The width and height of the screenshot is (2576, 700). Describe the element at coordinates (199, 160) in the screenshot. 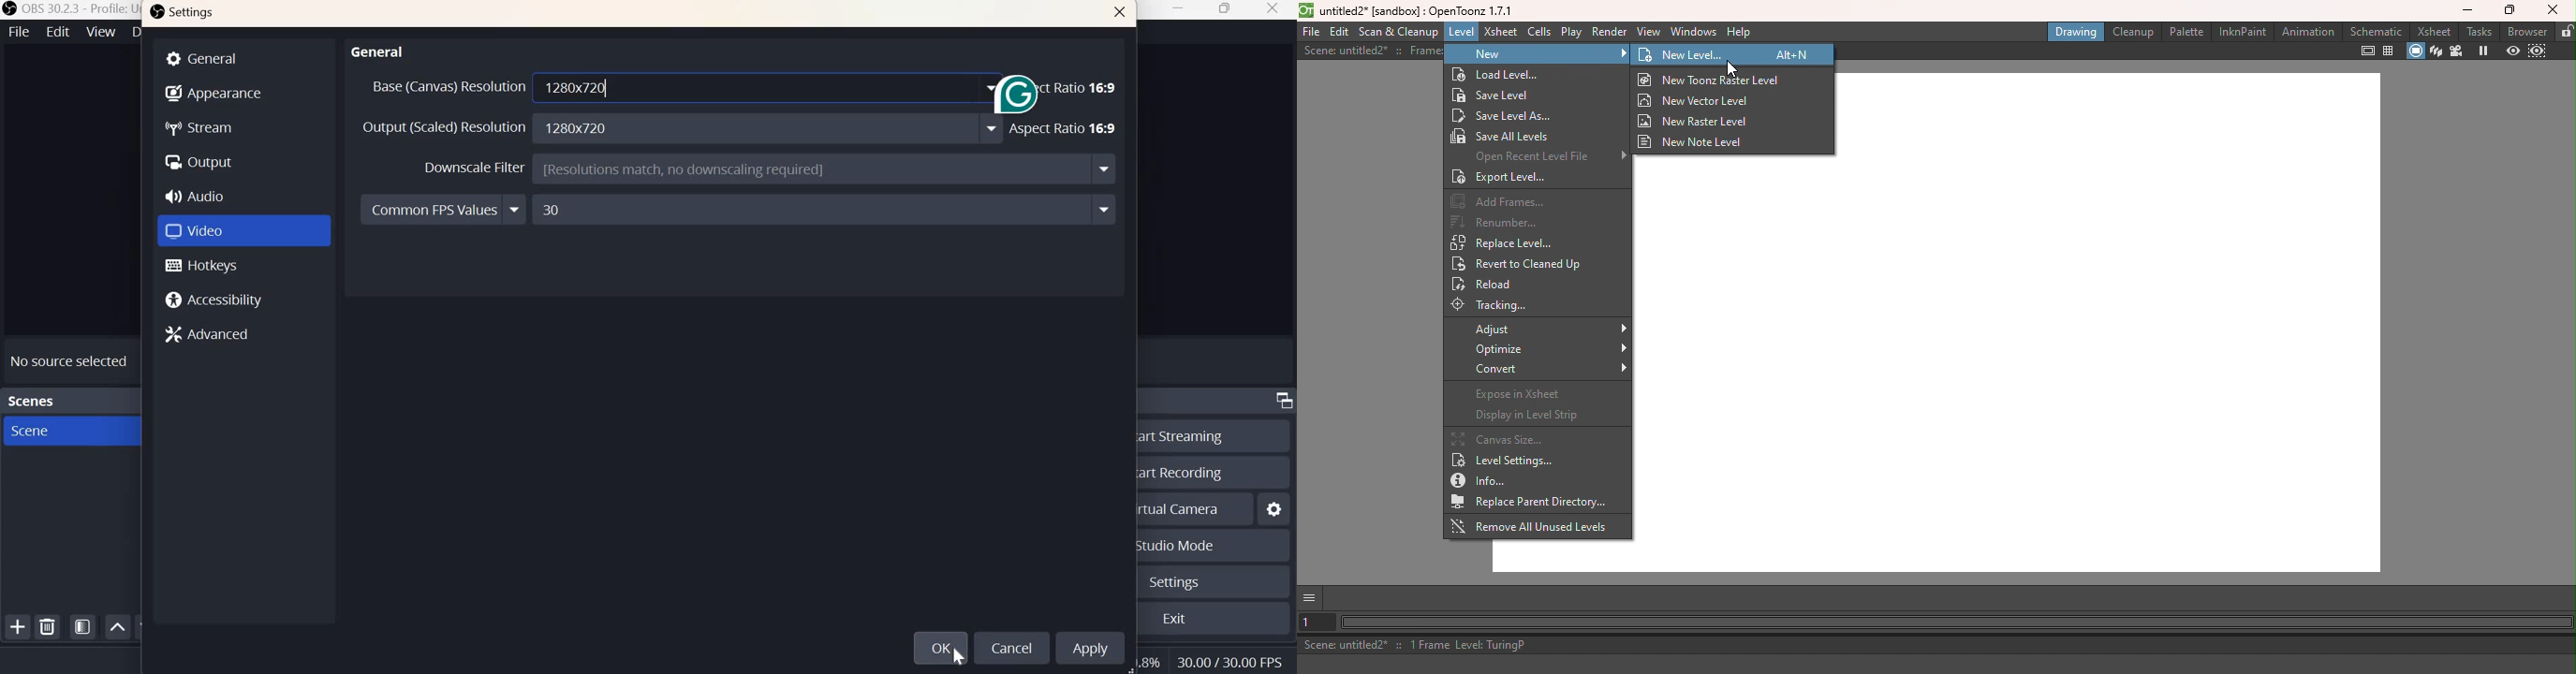

I see `Output` at that location.